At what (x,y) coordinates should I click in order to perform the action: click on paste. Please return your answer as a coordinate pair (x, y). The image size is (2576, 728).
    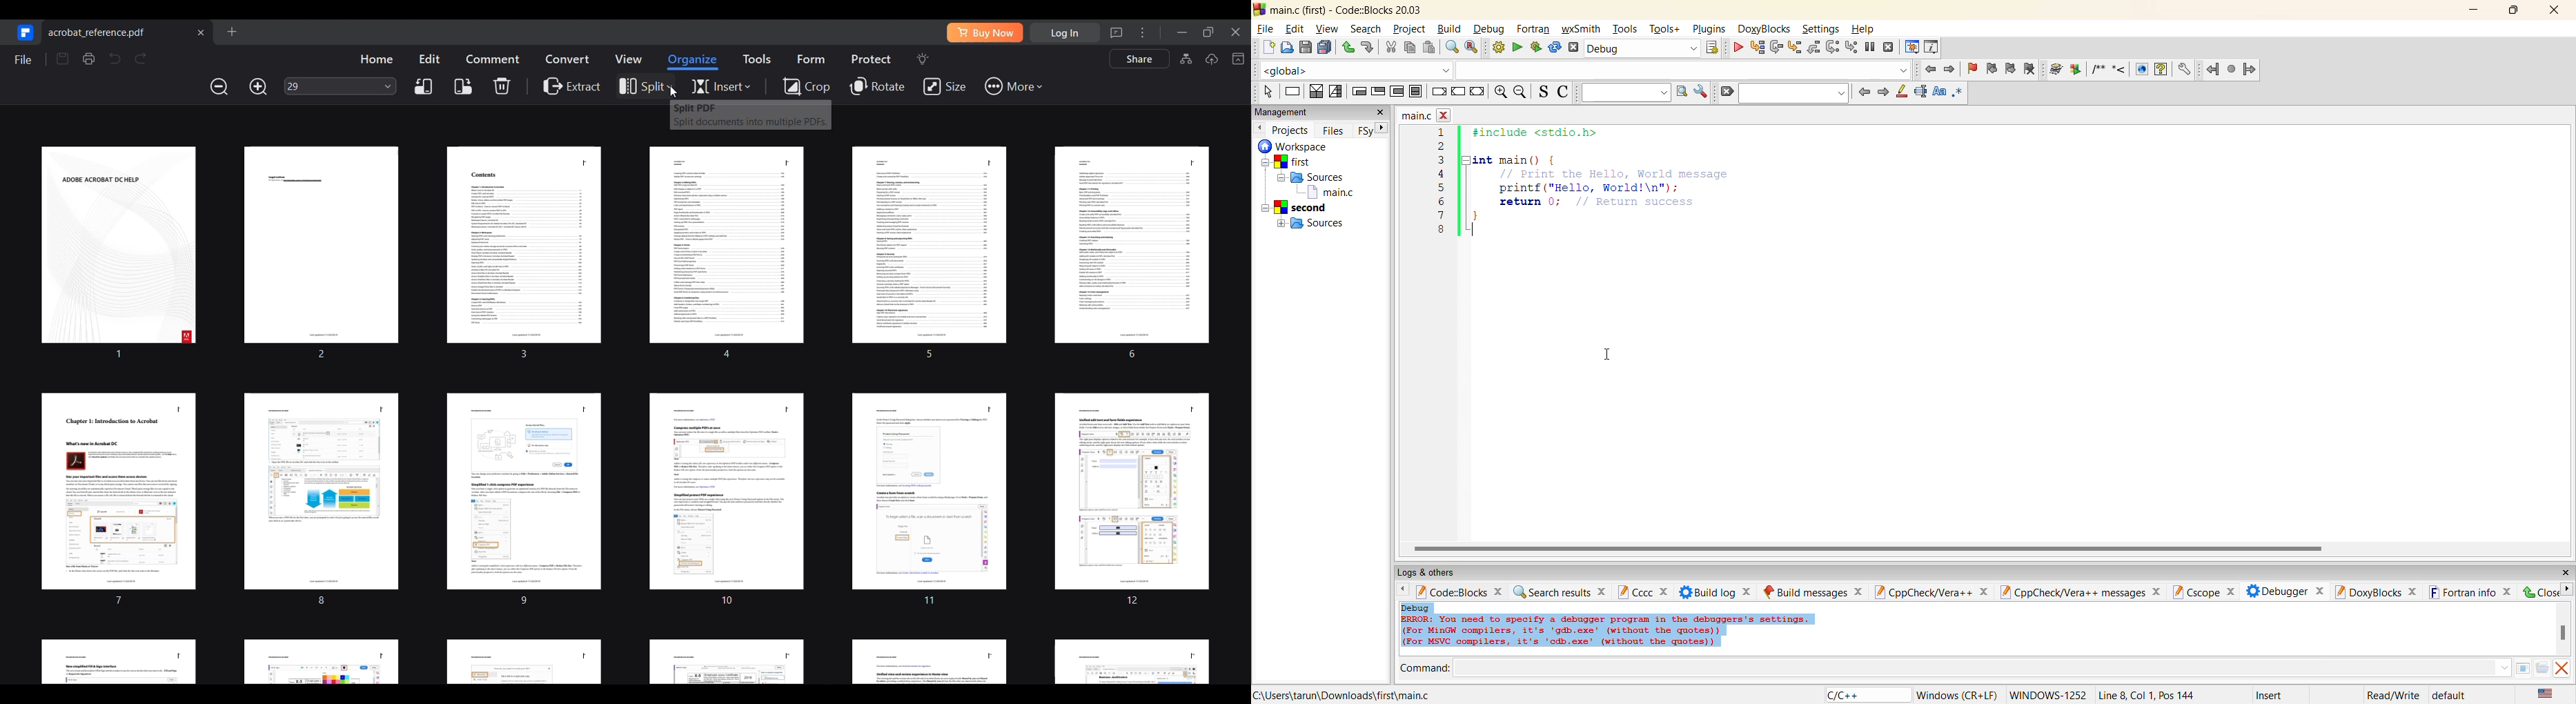
    Looking at the image, I should click on (1427, 50).